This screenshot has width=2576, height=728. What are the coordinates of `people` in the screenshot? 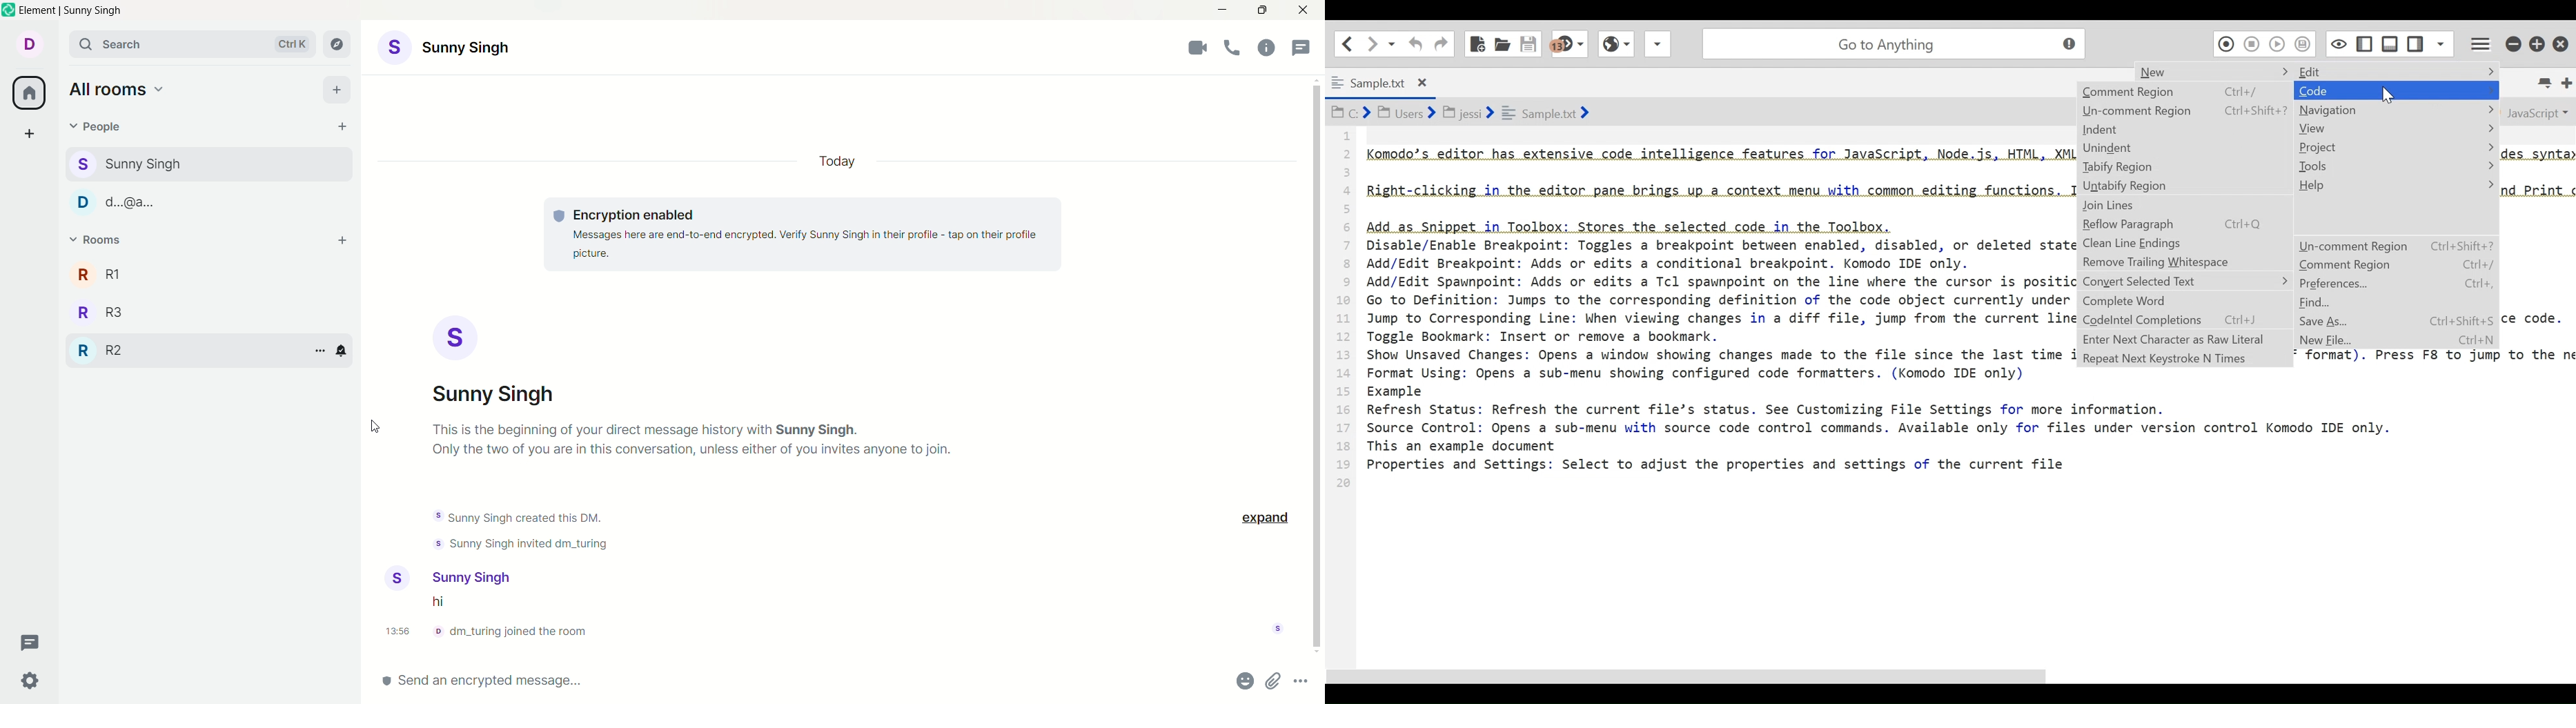 It's located at (104, 127).